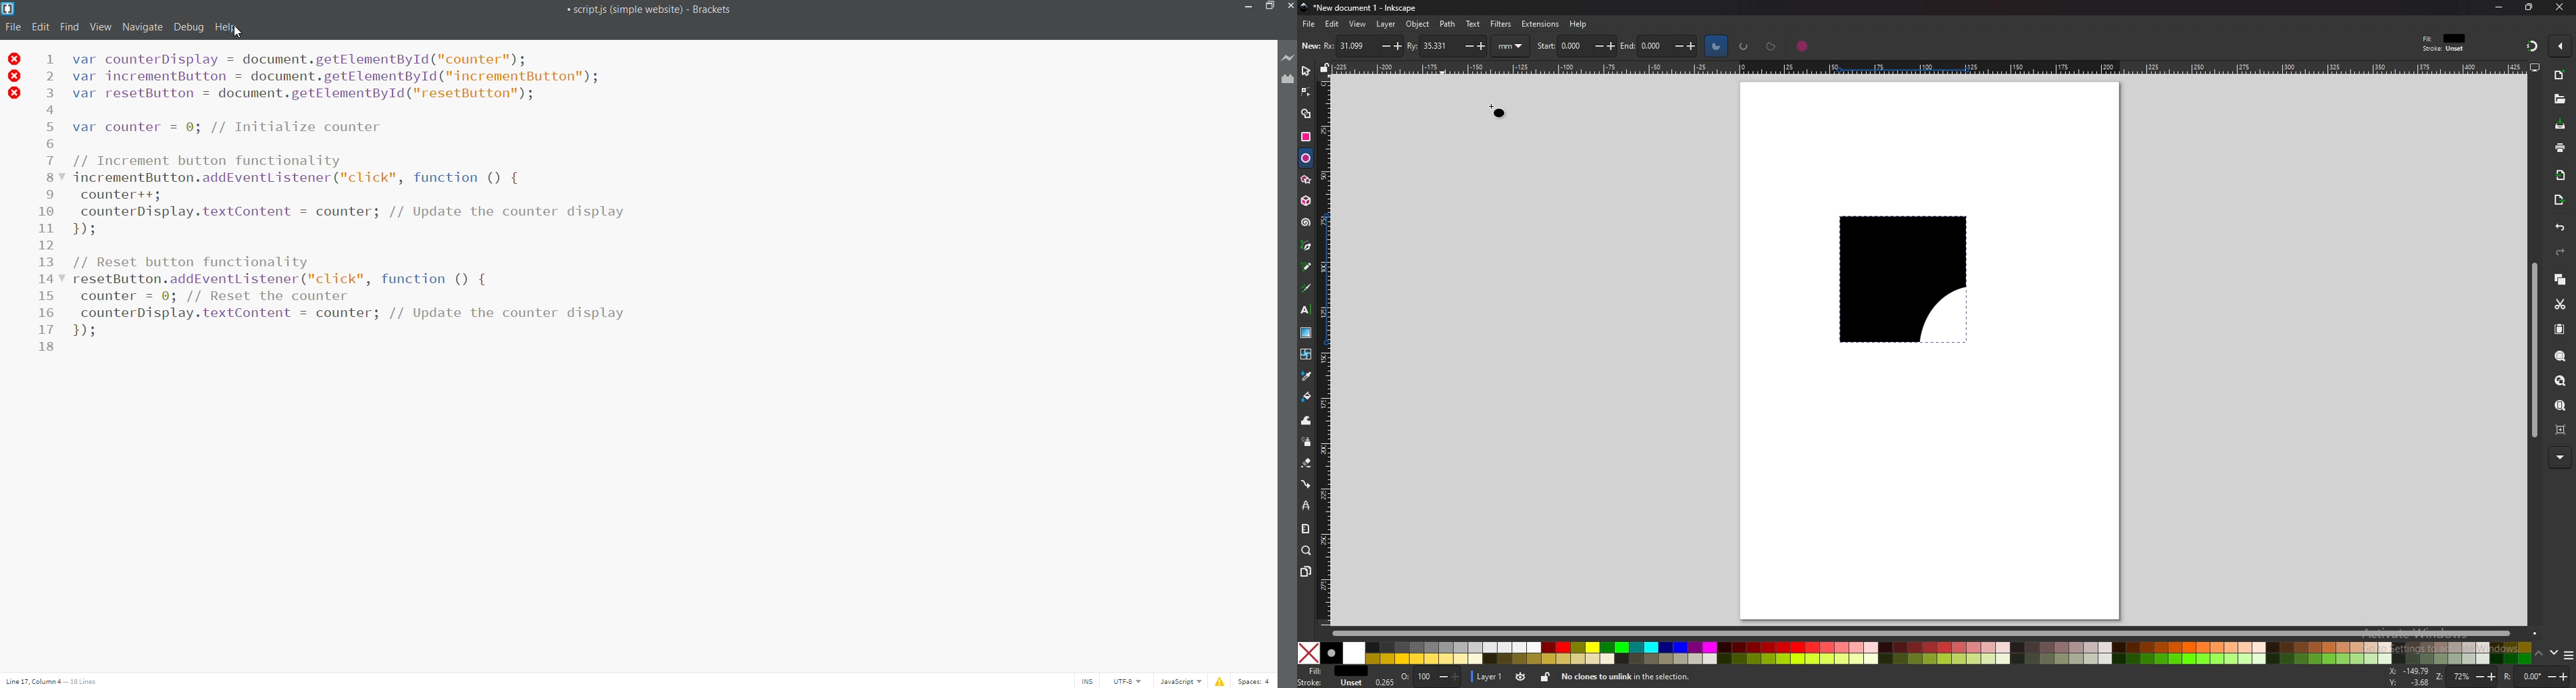  I want to click on filters, so click(1501, 24).